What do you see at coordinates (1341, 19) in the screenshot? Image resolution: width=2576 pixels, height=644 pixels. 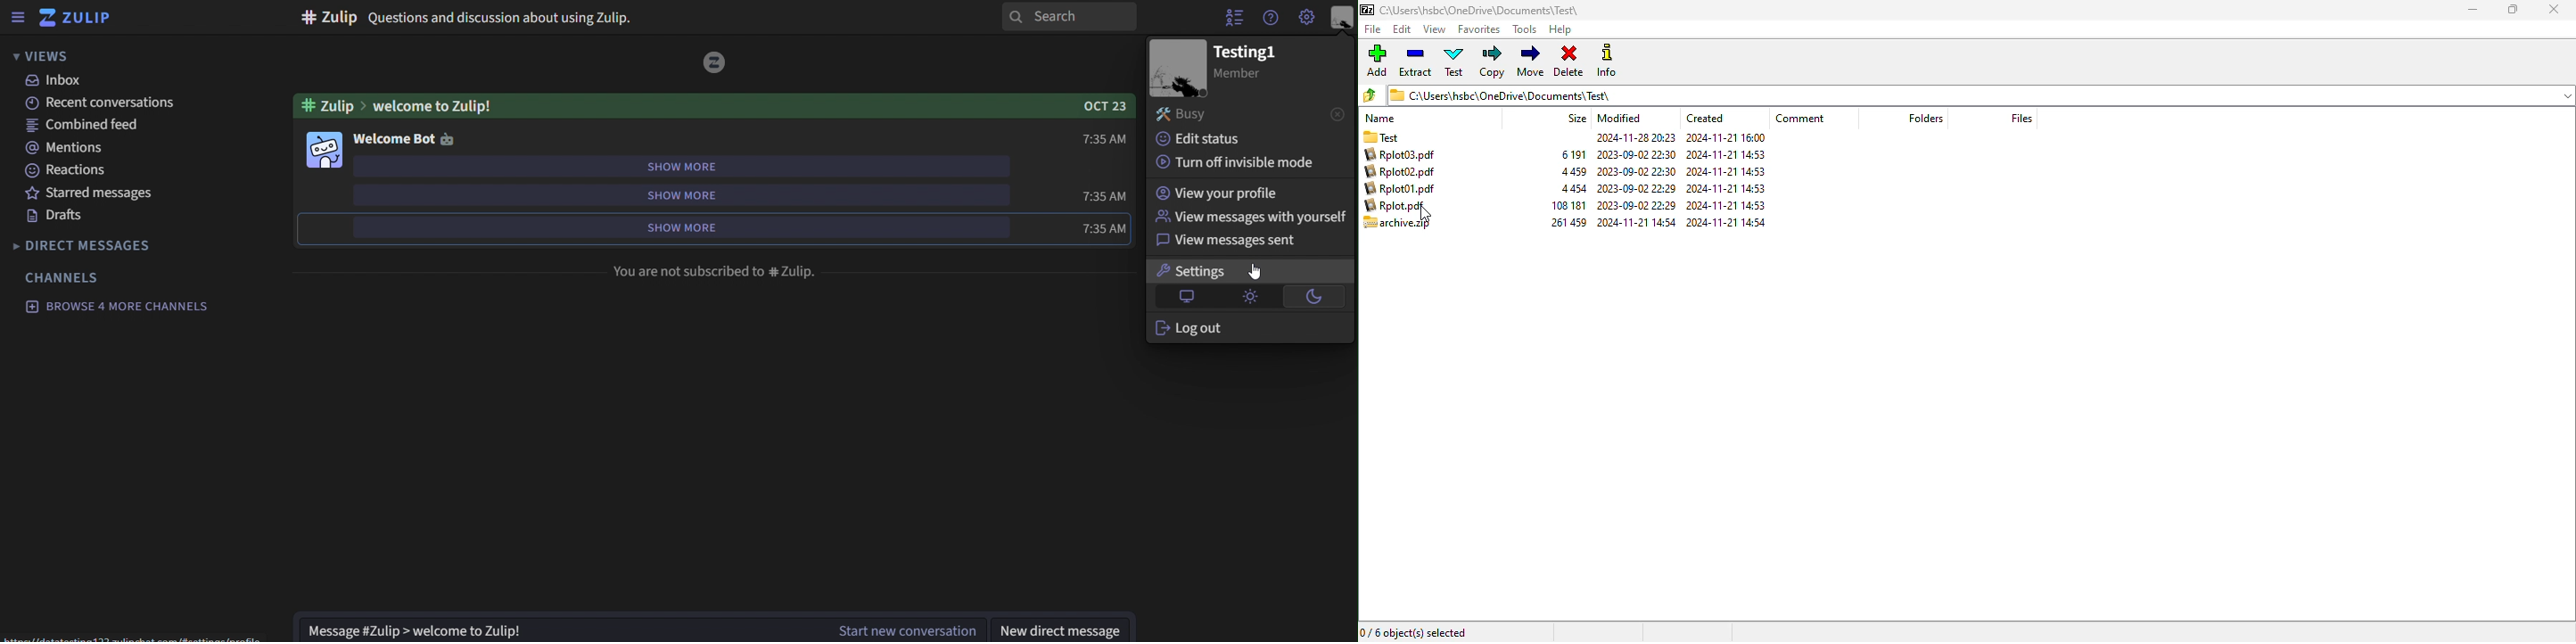 I see `Personal menu` at bounding box center [1341, 19].